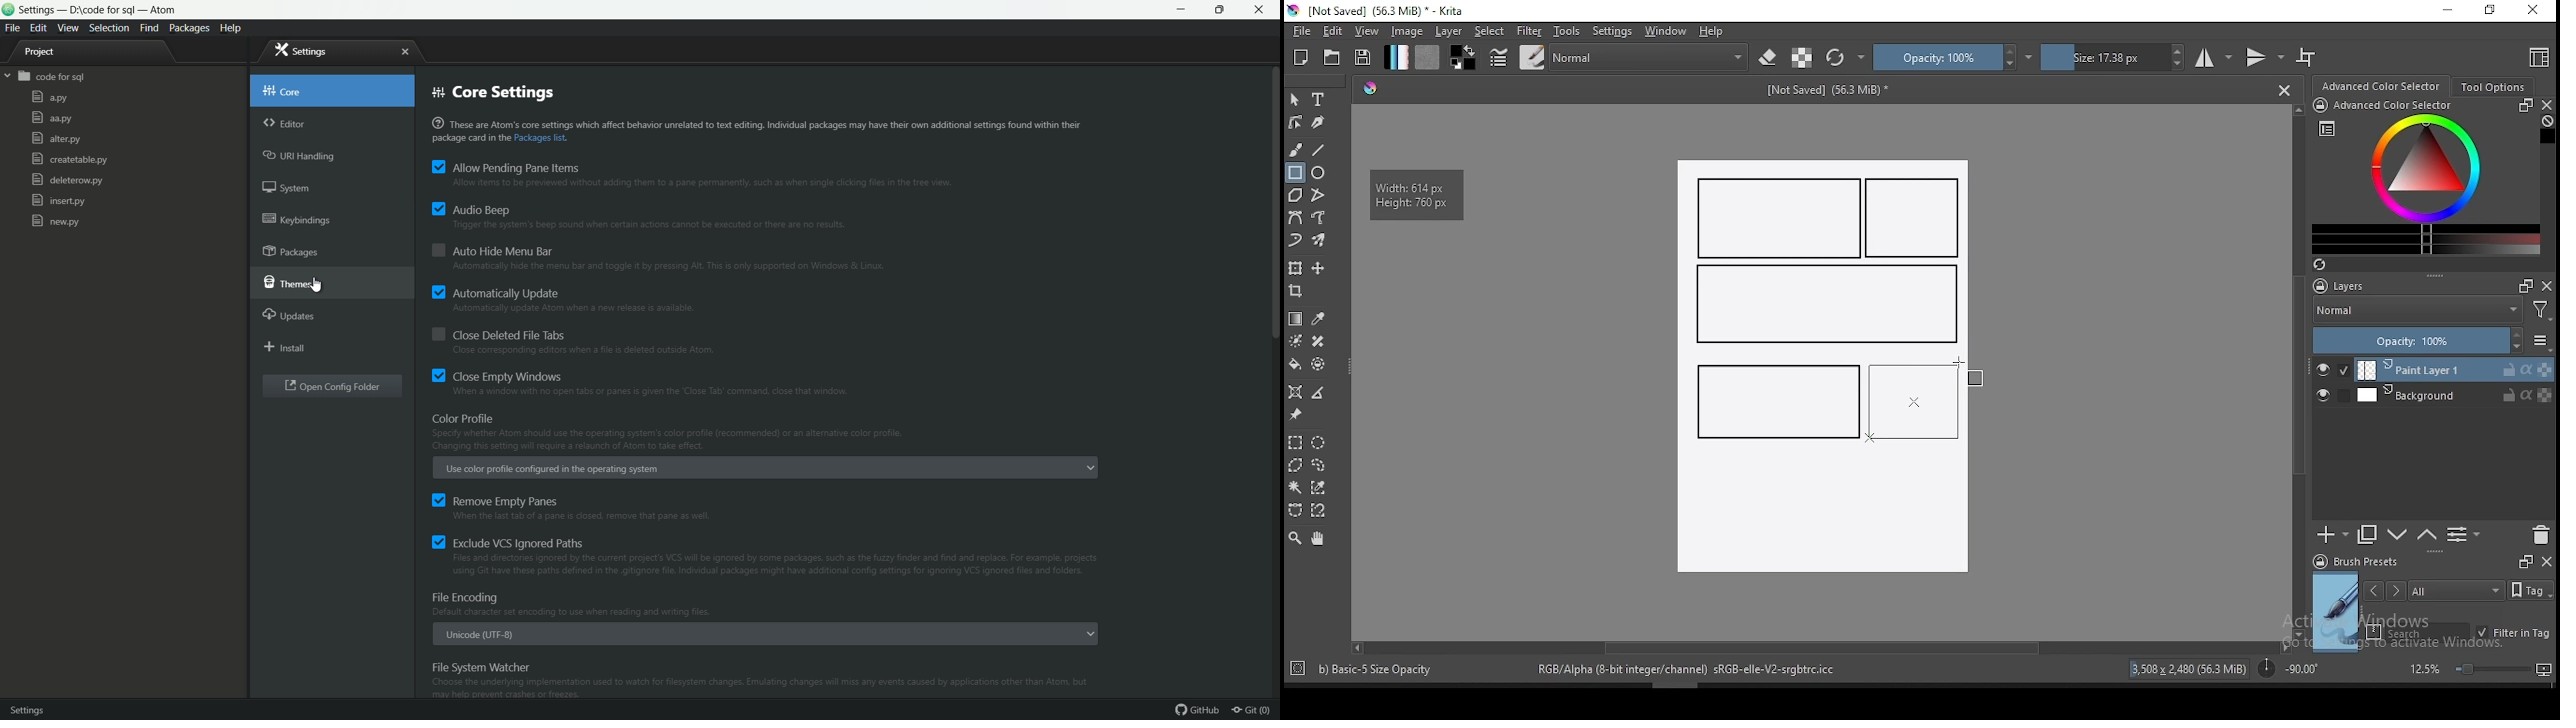  Describe the element at coordinates (39, 708) in the screenshot. I see `settings` at that location.